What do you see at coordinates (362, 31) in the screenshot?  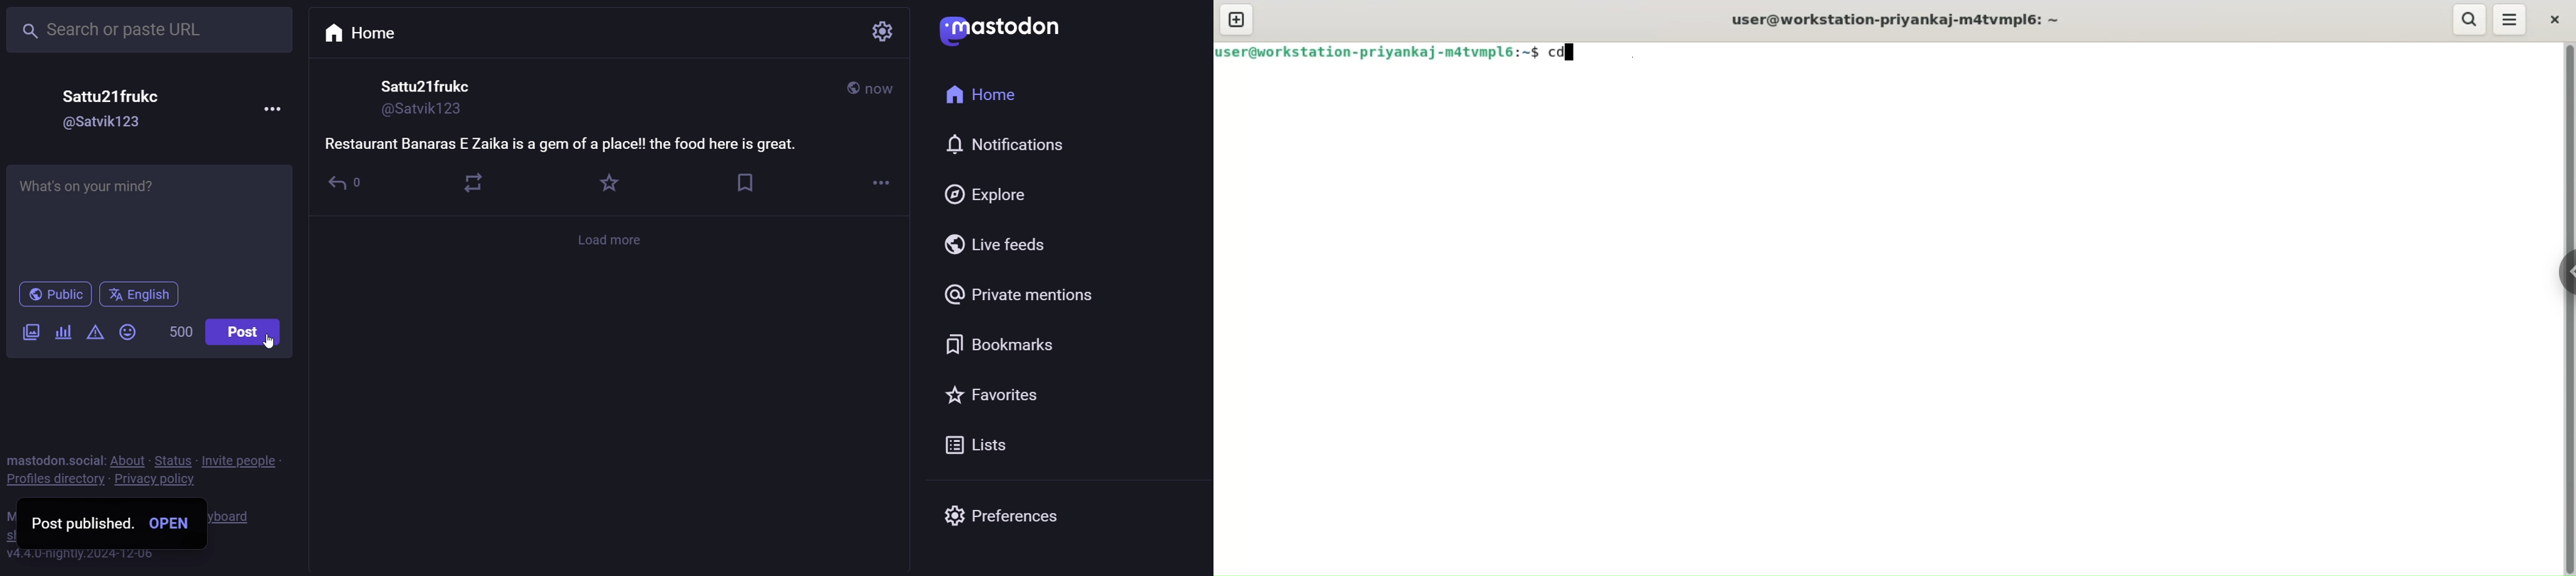 I see `Home` at bounding box center [362, 31].